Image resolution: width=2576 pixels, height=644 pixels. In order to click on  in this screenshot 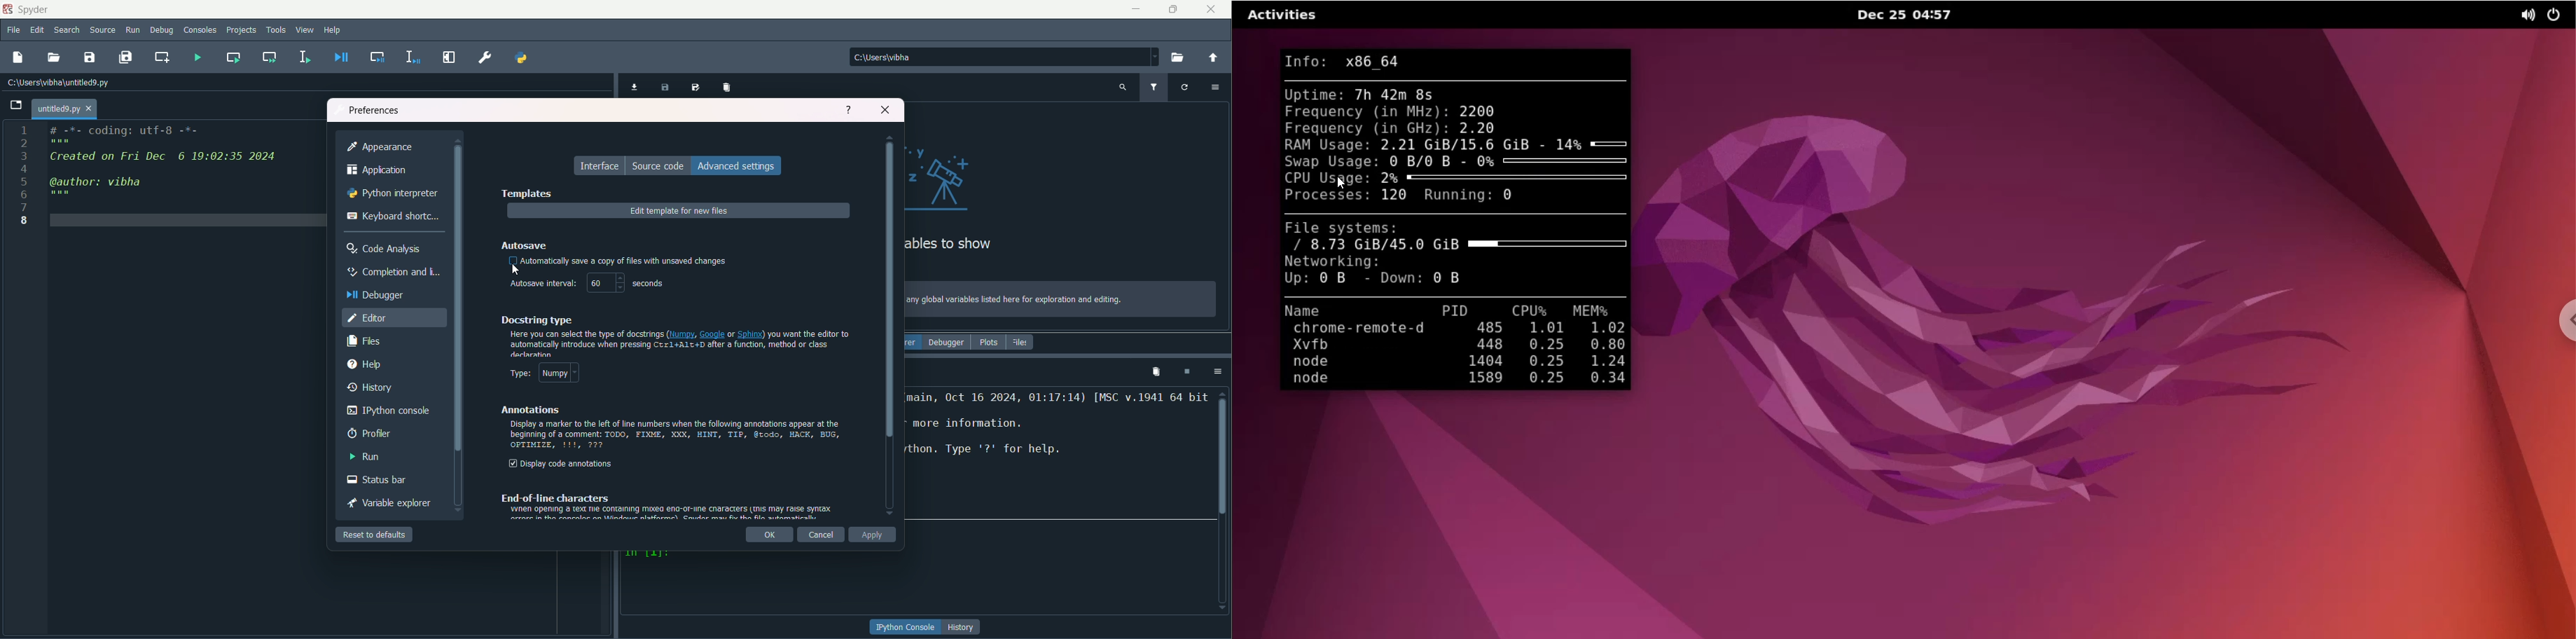, I will do `click(242, 31)`.